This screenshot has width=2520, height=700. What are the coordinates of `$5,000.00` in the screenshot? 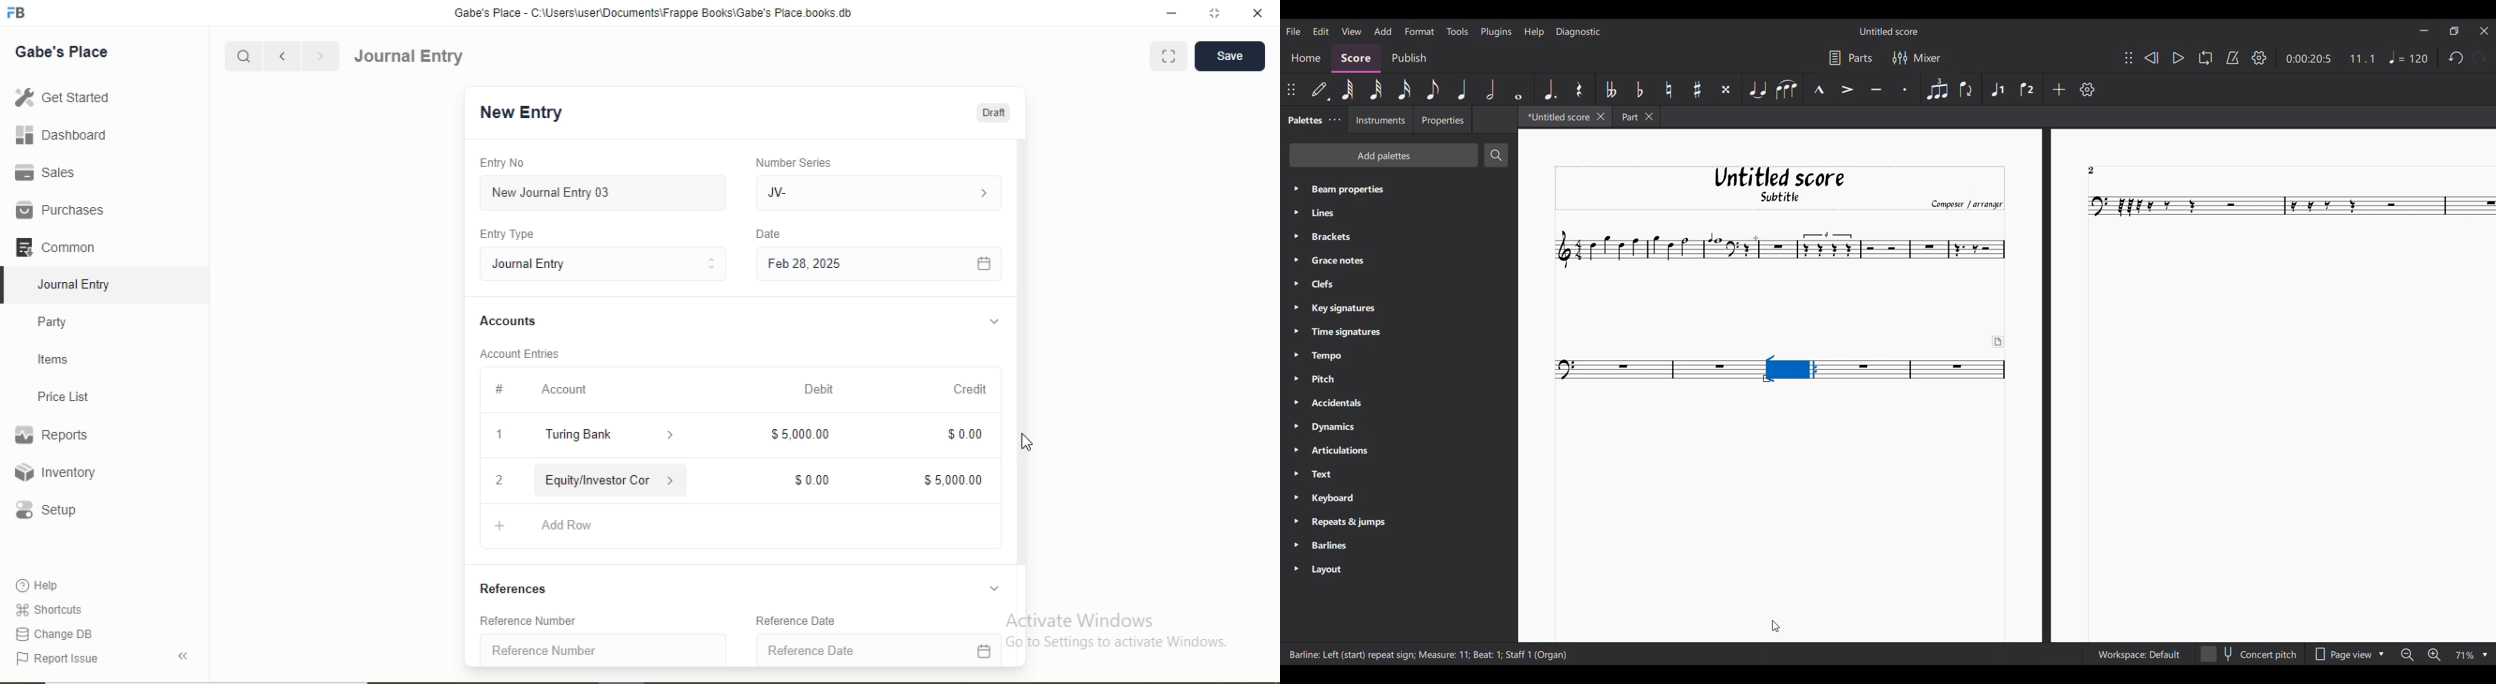 It's located at (954, 481).